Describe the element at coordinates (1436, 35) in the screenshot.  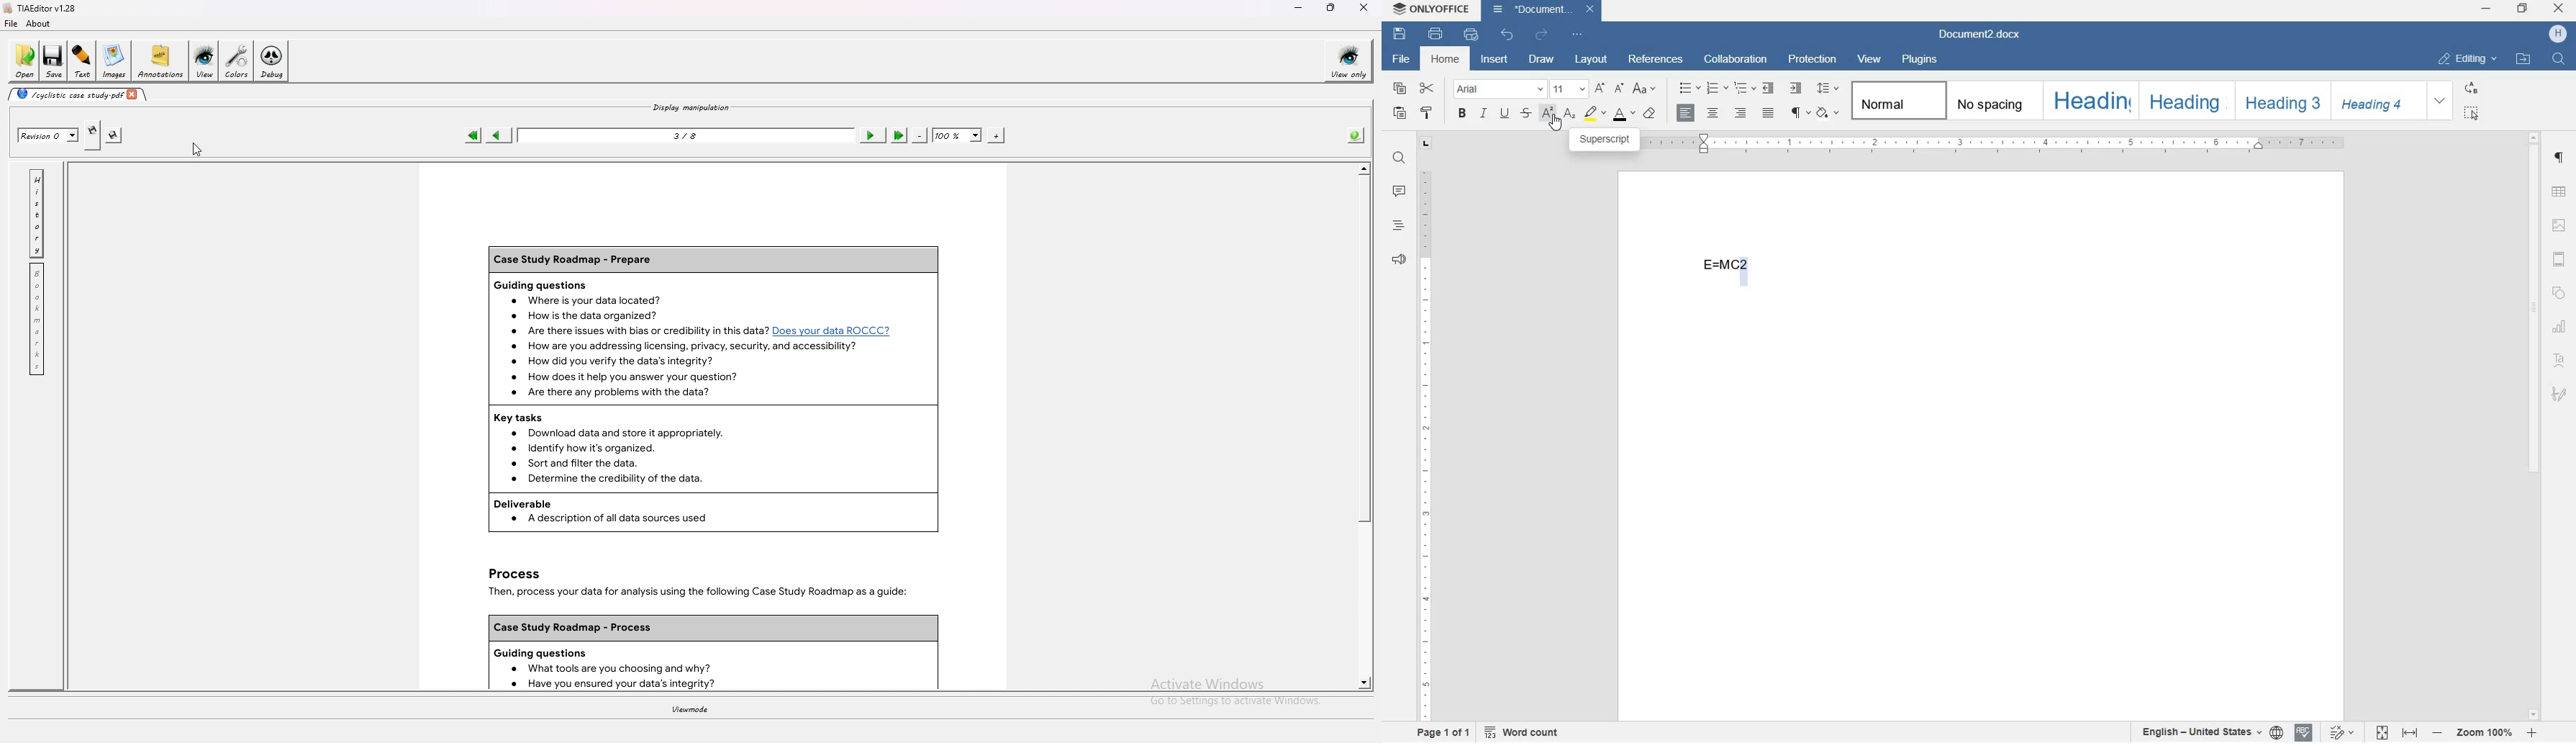
I see `print` at that location.